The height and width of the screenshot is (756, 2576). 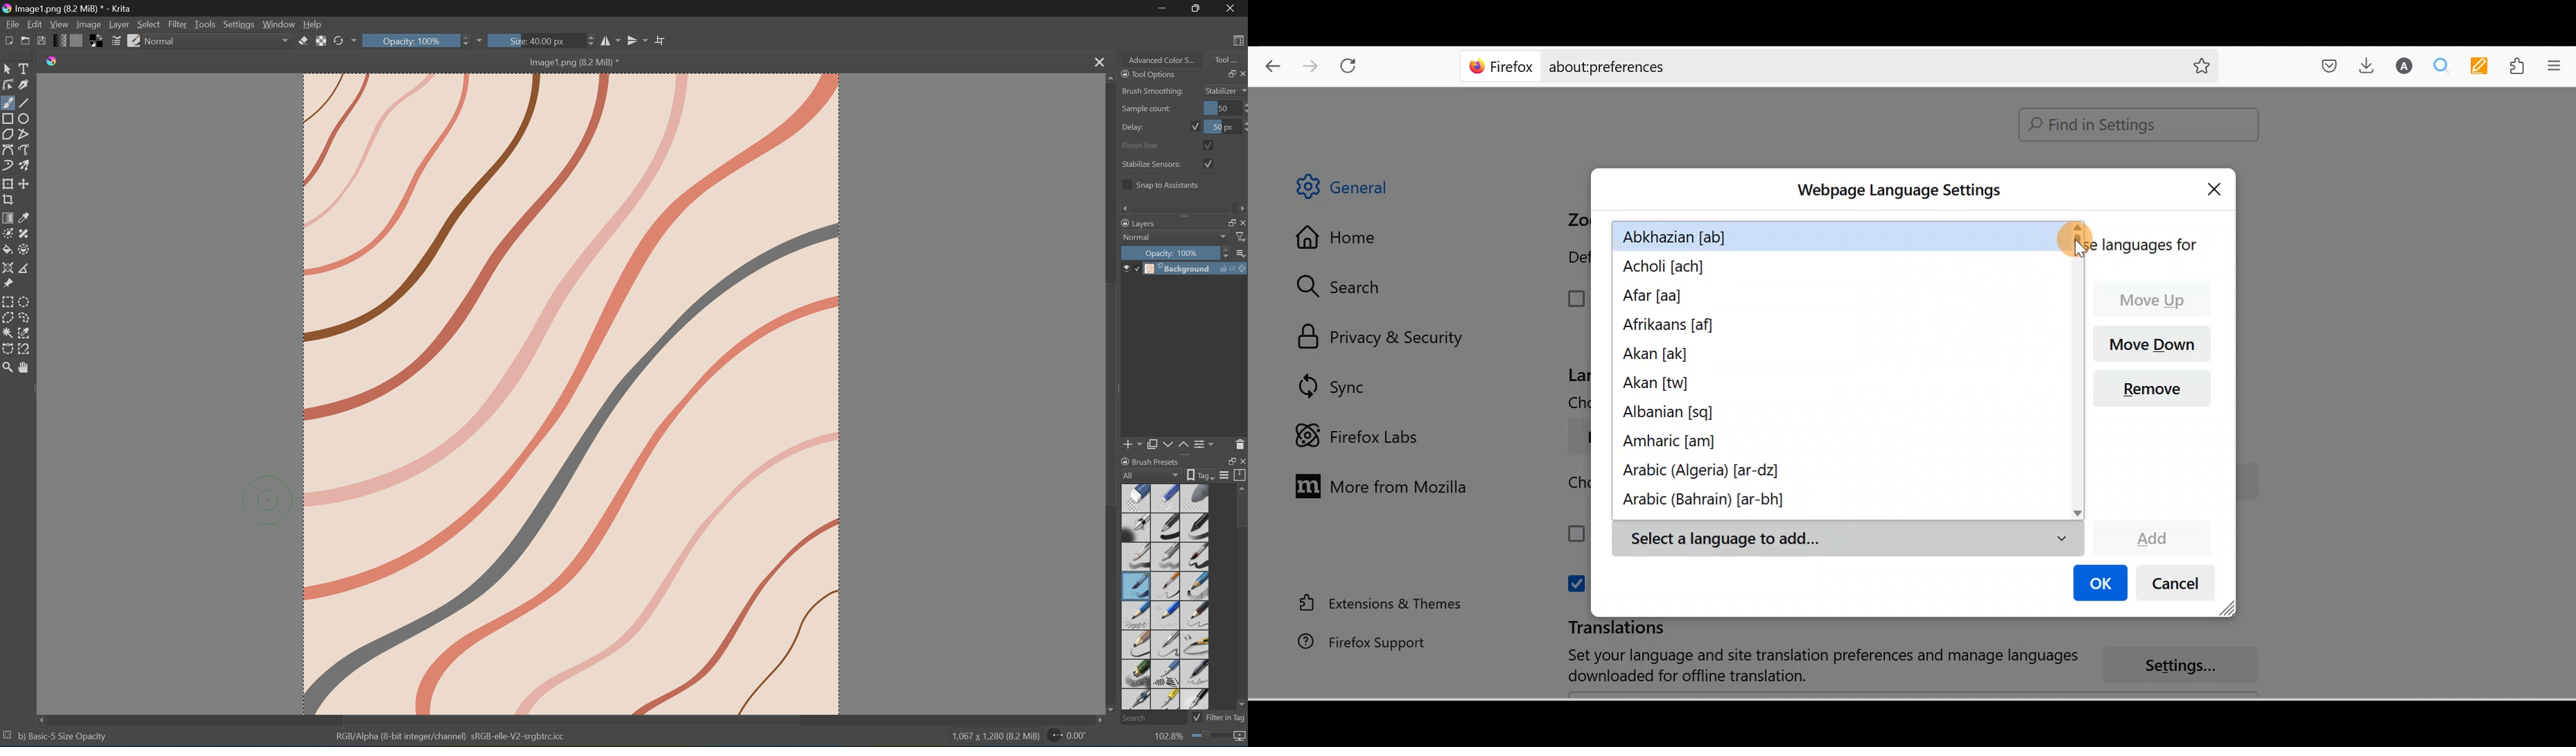 I want to click on General, so click(x=1354, y=190).